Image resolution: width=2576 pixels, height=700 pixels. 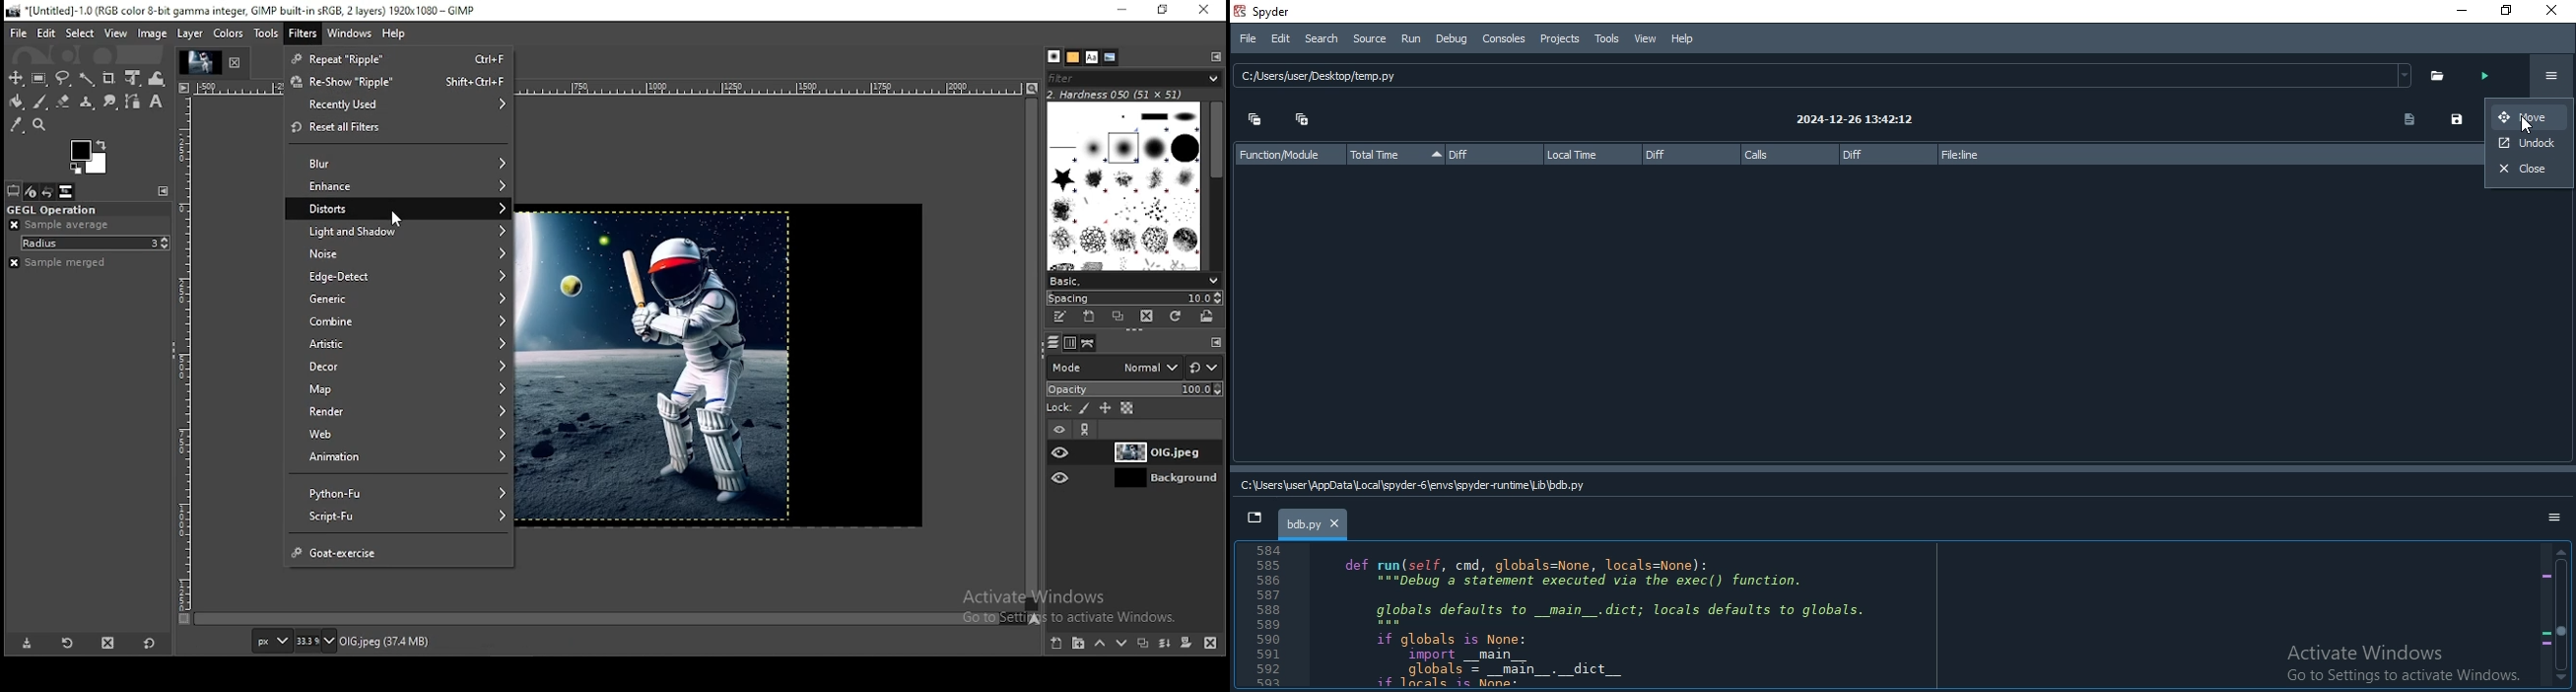 I want to click on local time, so click(x=1591, y=155).